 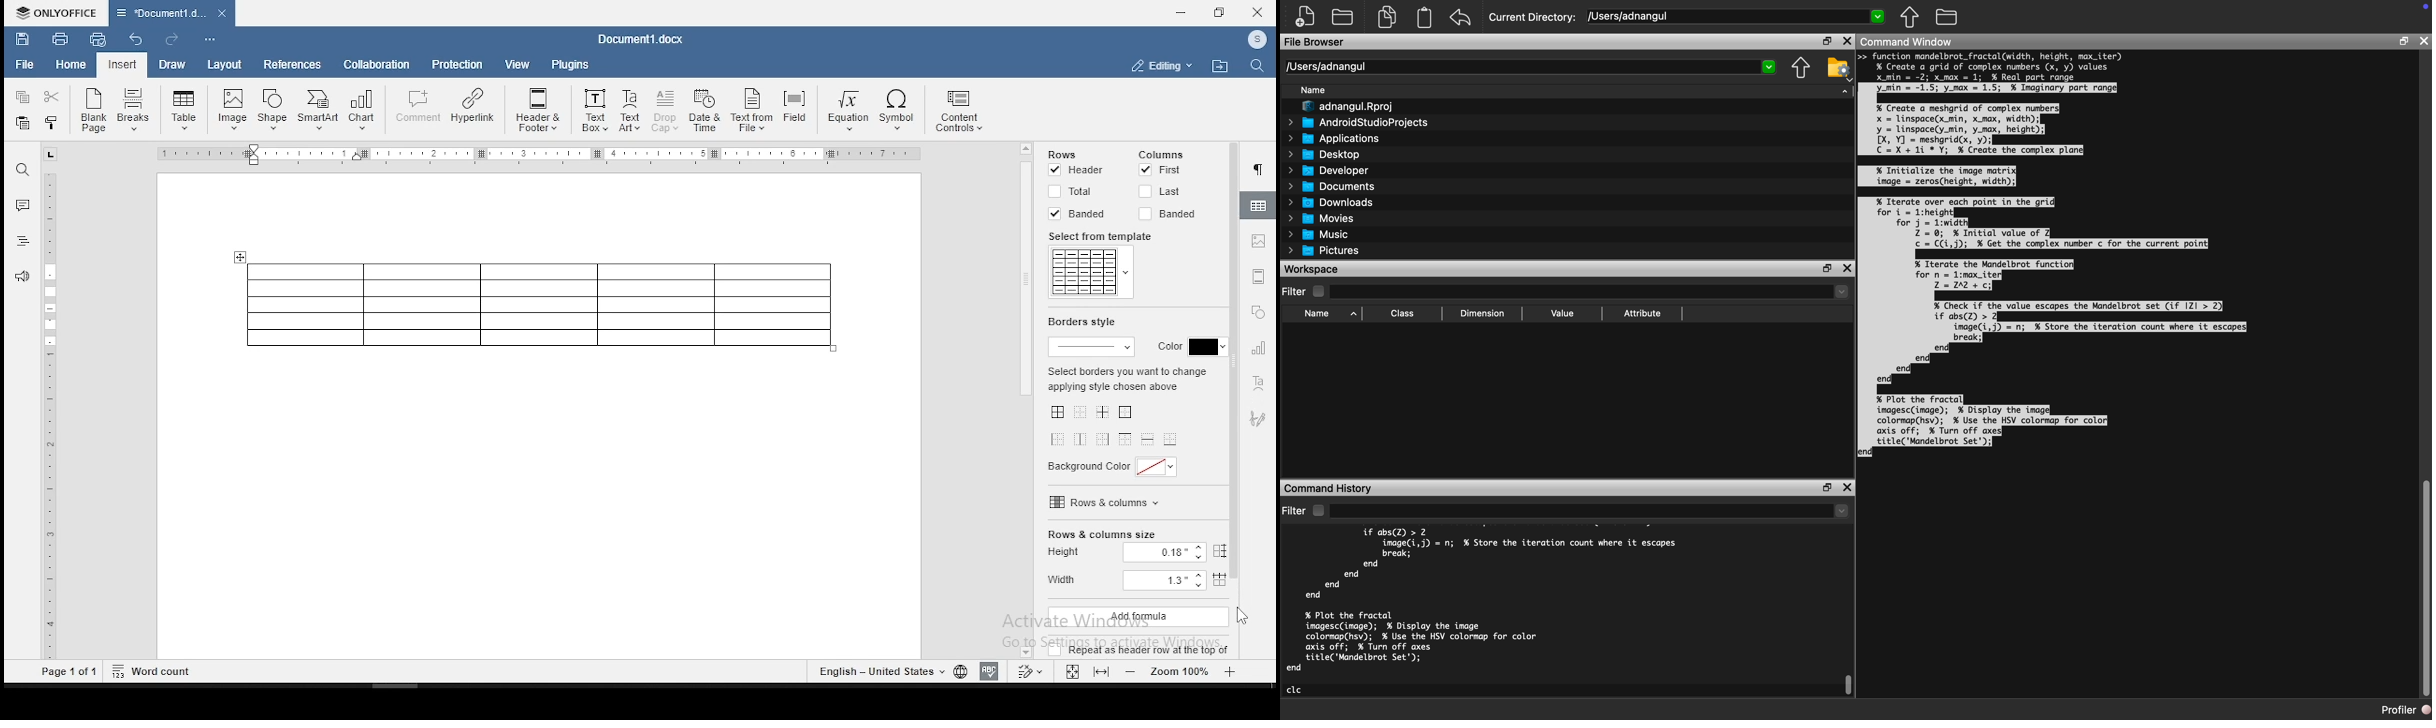 What do you see at coordinates (23, 97) in the screenshot?
I see `copy` at bounding box center [23, 97].